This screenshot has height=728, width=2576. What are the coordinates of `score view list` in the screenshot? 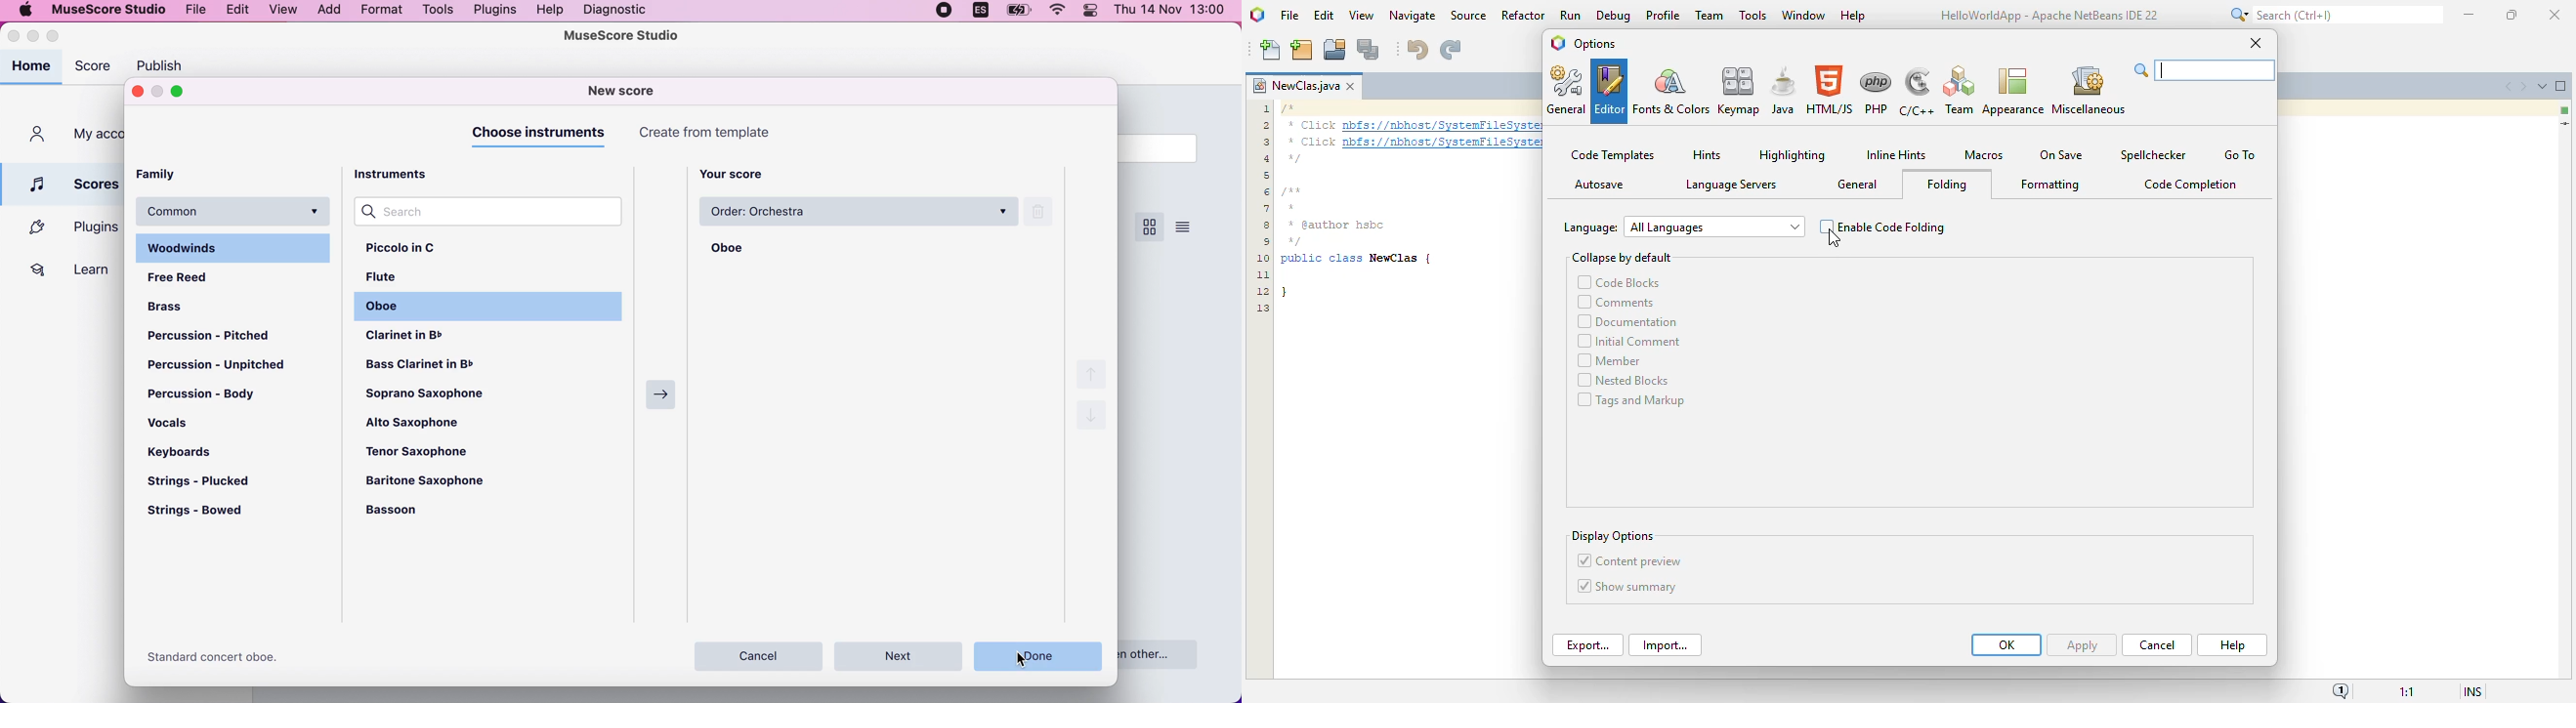 It's located at (1184, 226).